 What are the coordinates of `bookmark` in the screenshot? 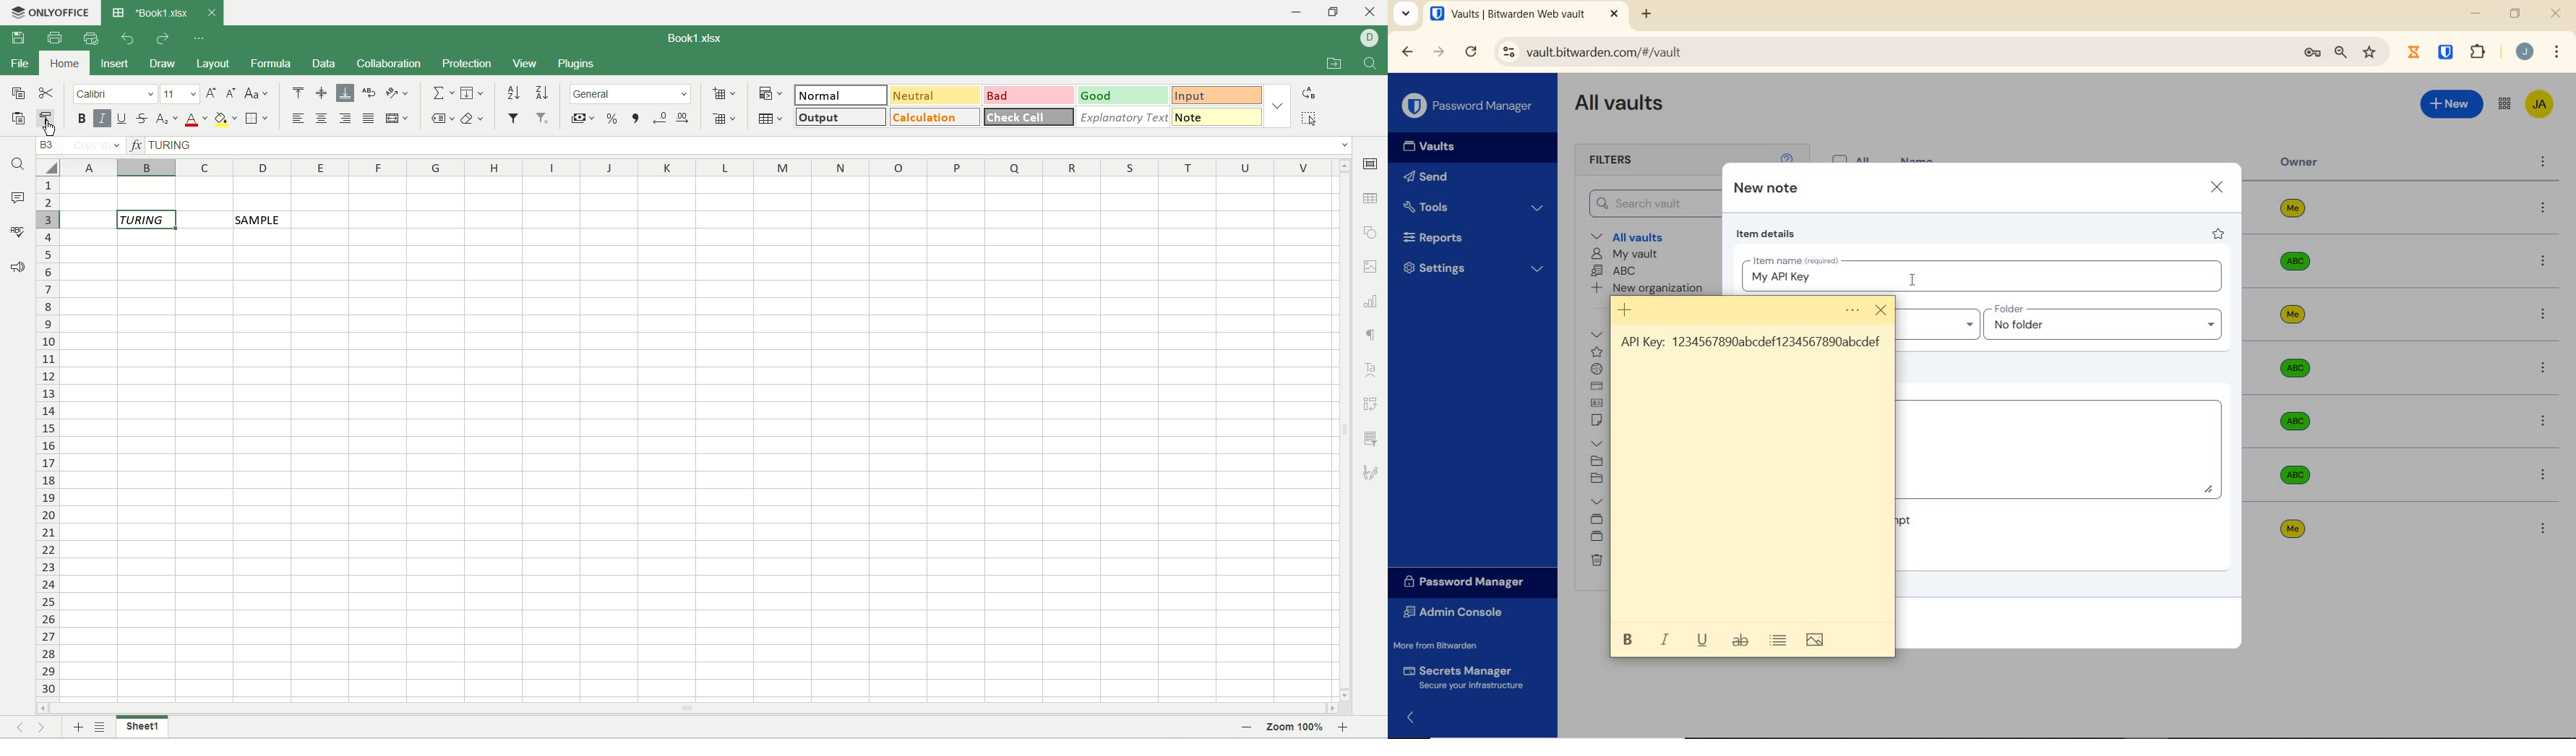 It's located at (2370, 53).